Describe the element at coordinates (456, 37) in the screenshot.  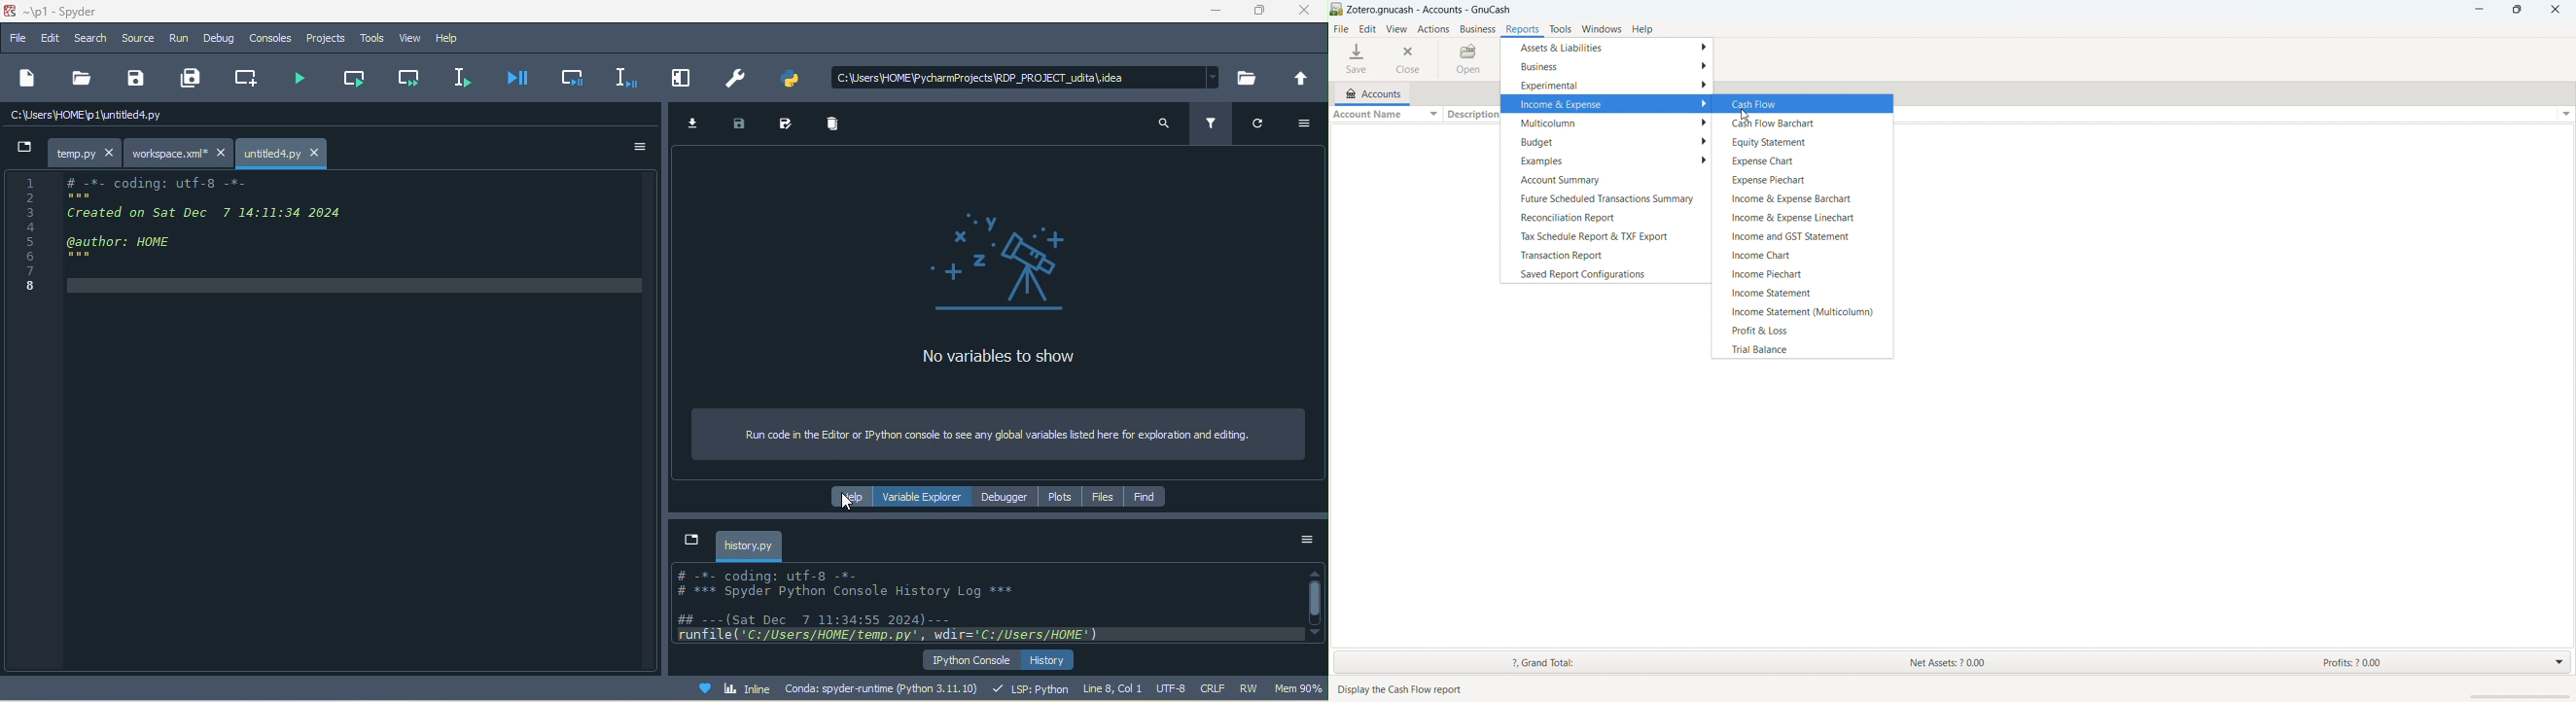
I see `help` at that location.